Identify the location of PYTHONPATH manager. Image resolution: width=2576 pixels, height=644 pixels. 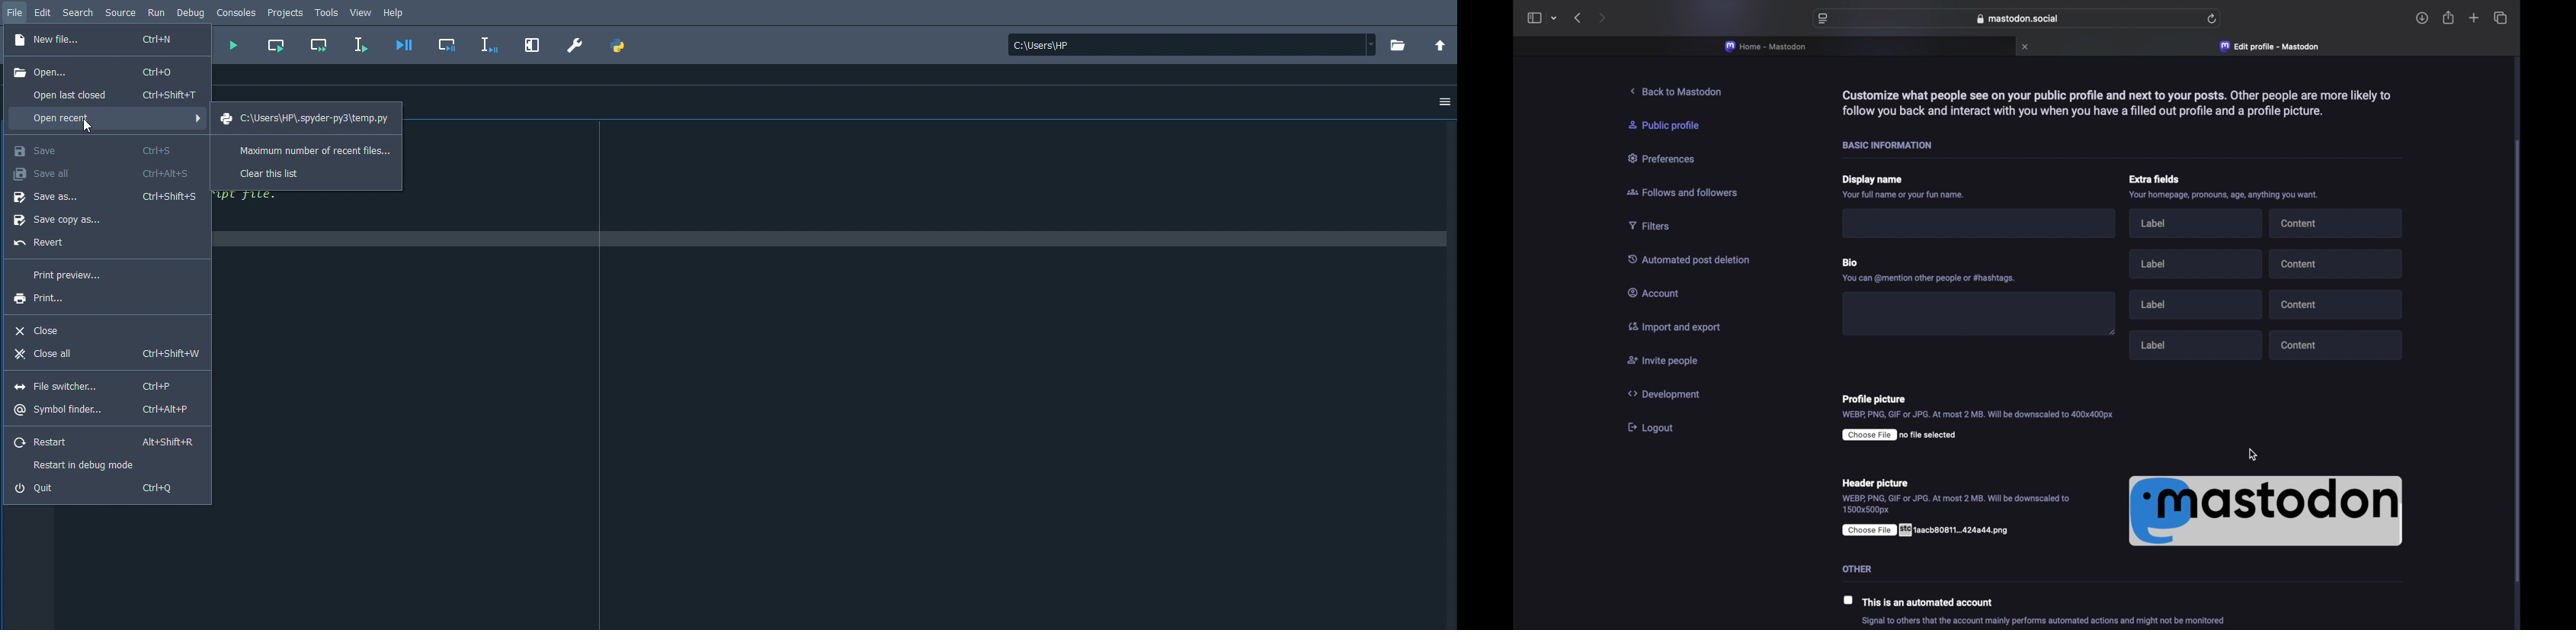
(619, 46).